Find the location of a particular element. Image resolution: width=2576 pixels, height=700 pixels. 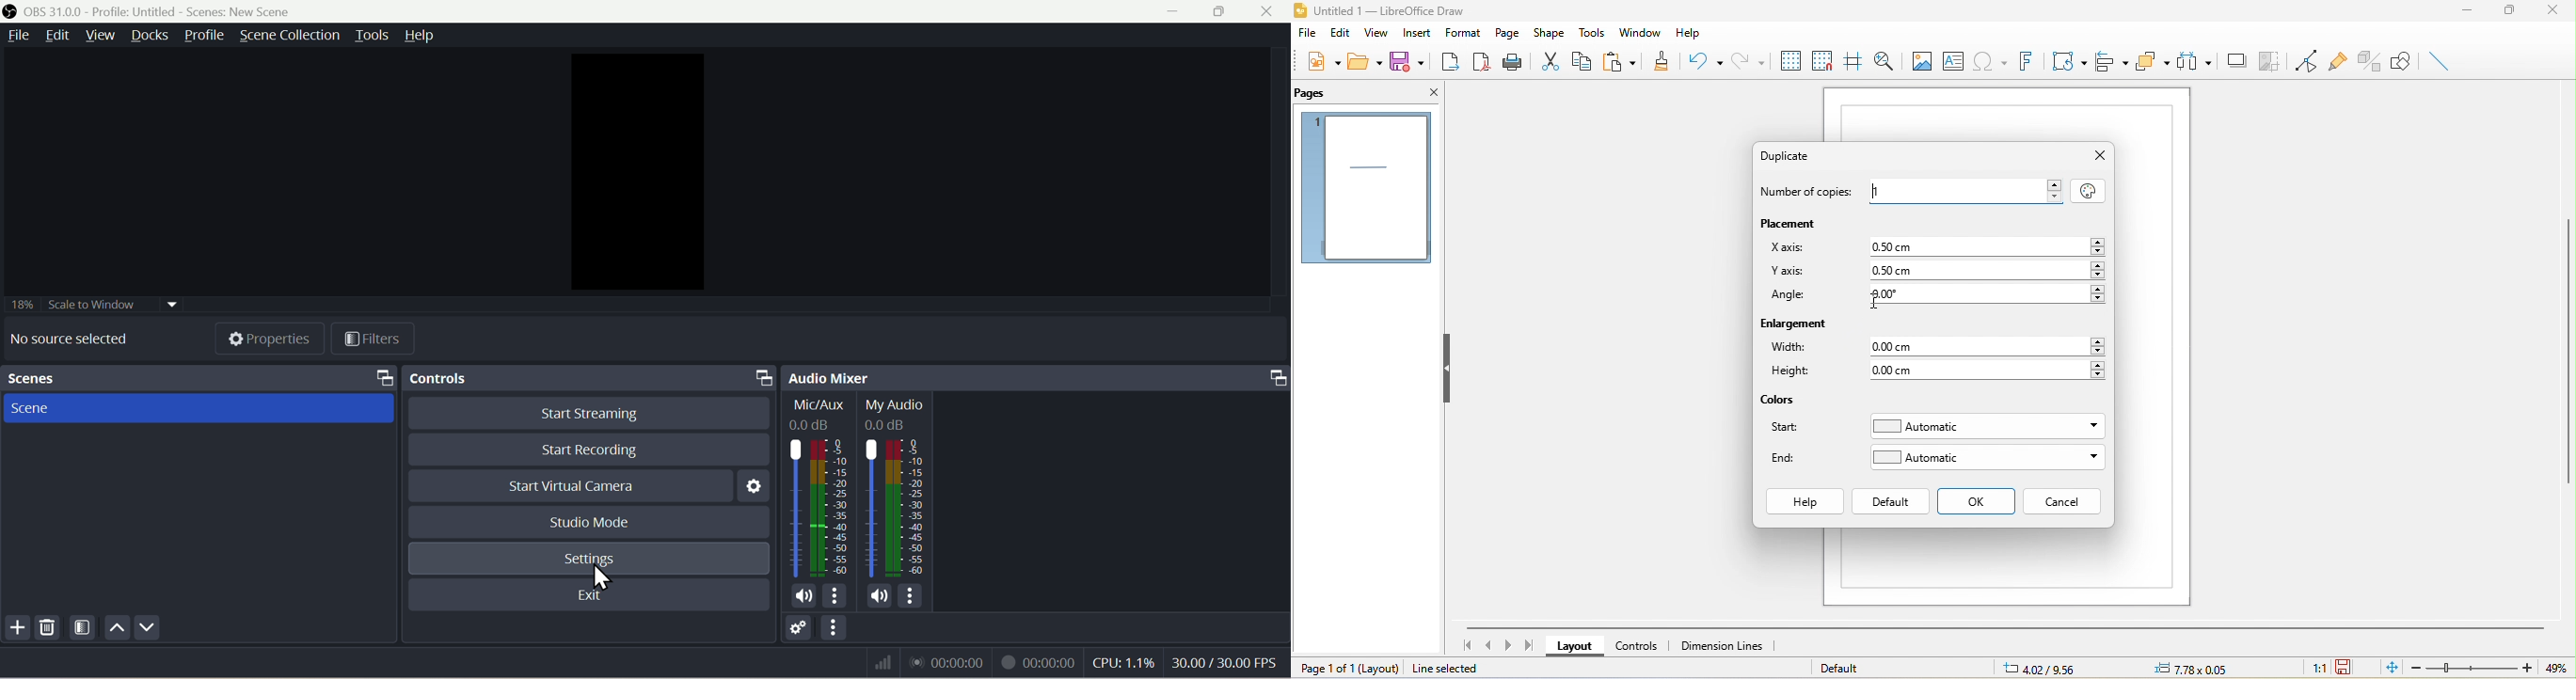

next page is located at coordinates (1509, 644).